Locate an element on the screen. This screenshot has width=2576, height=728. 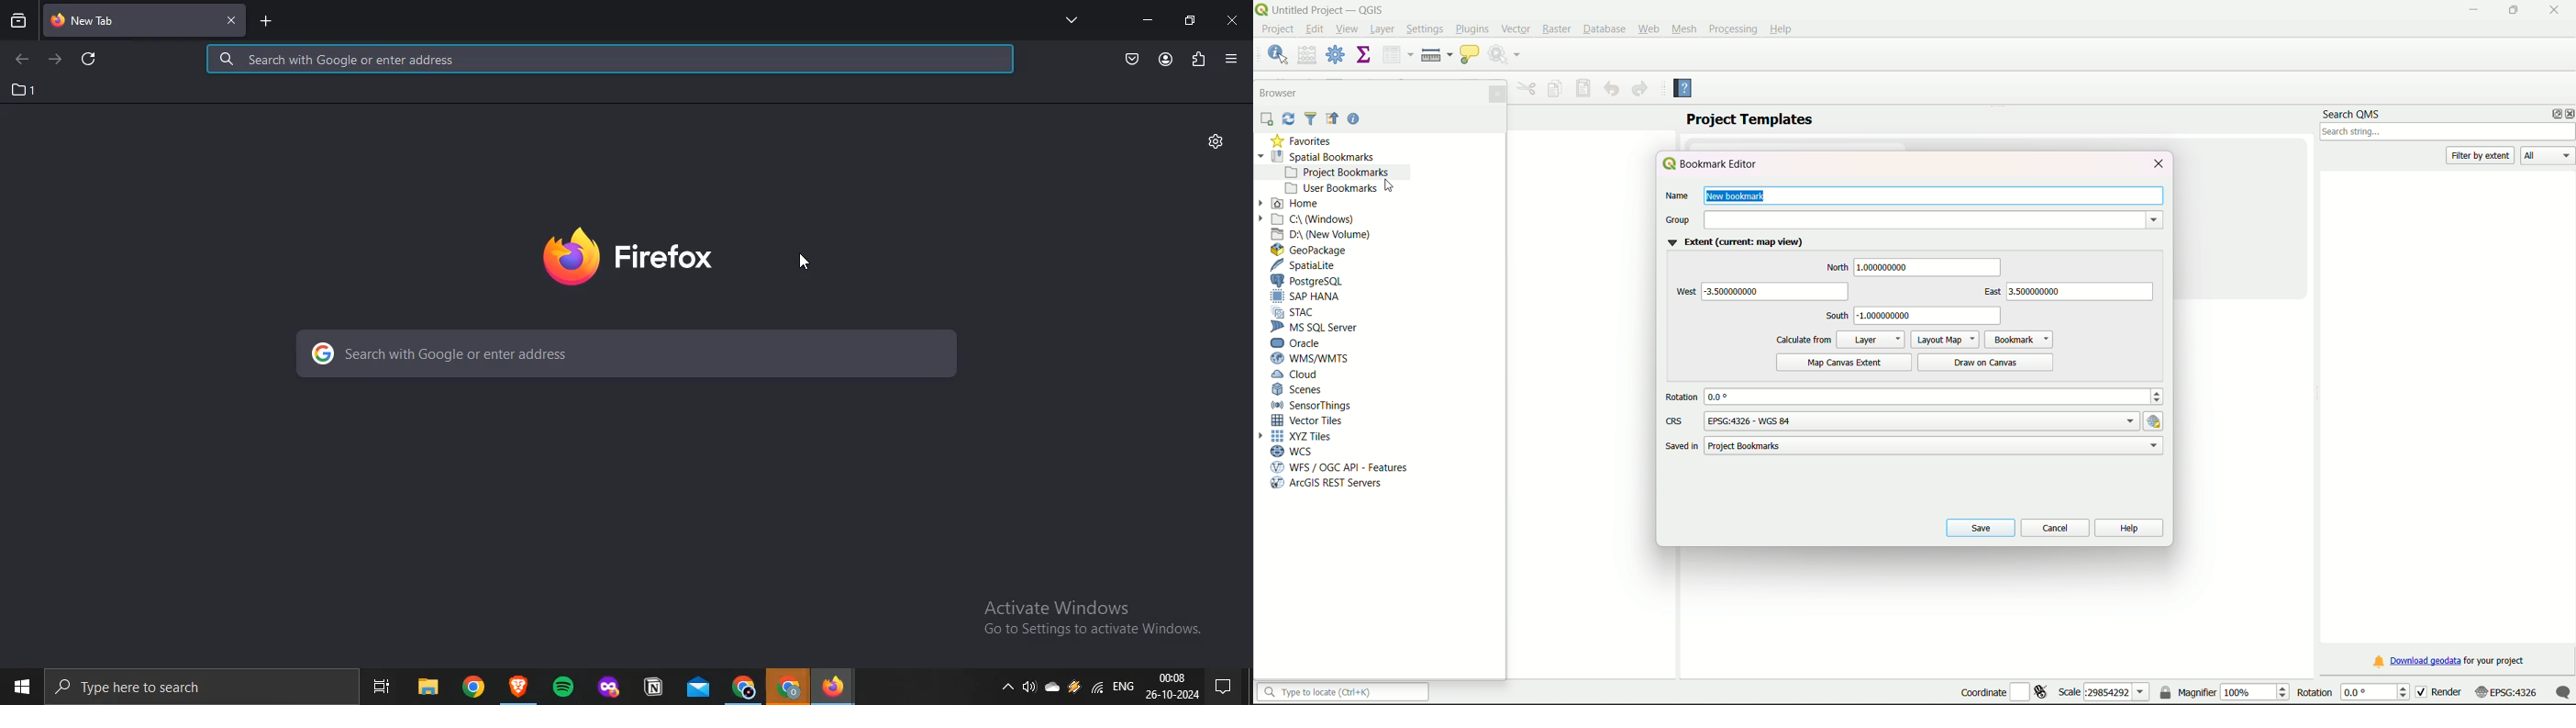
add is located at coordinates (1266, 119).